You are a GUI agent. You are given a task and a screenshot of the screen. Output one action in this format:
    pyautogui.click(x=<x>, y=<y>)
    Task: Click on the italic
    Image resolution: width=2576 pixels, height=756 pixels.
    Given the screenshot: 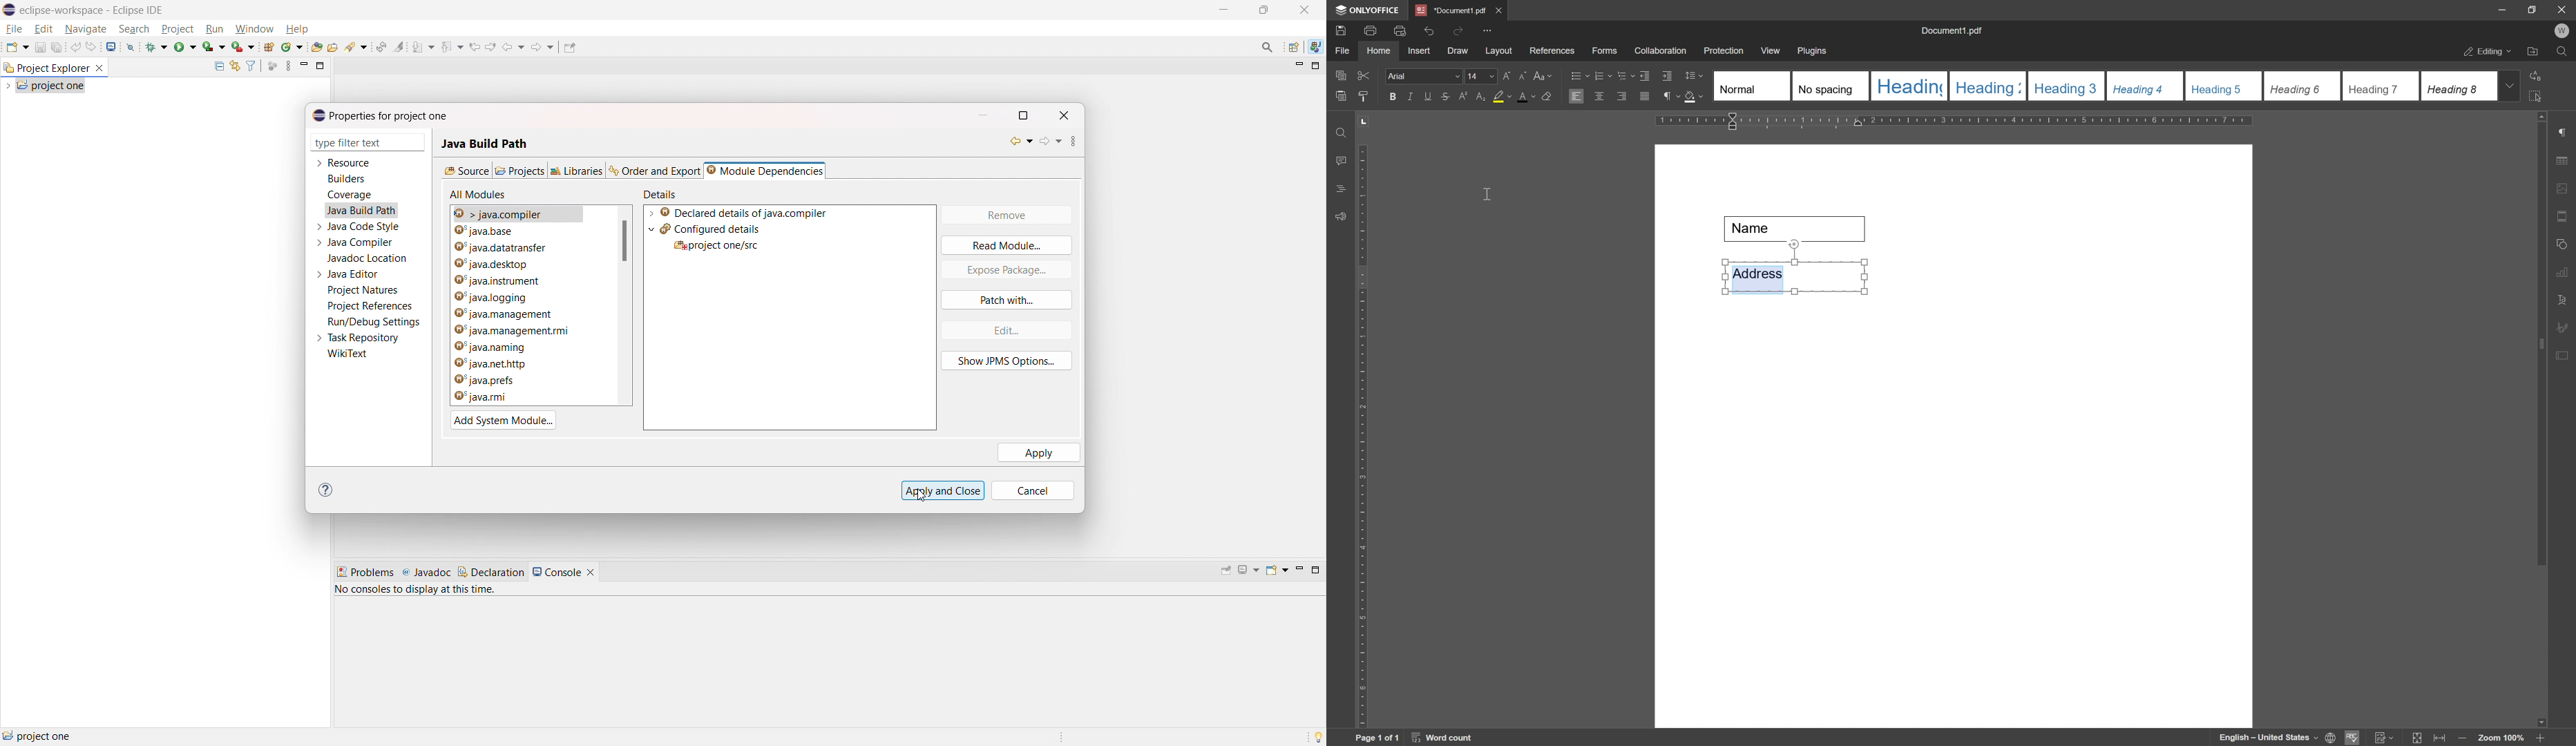 What is the action you would take?
    pyautogui.click(x=1408, y=96)
    